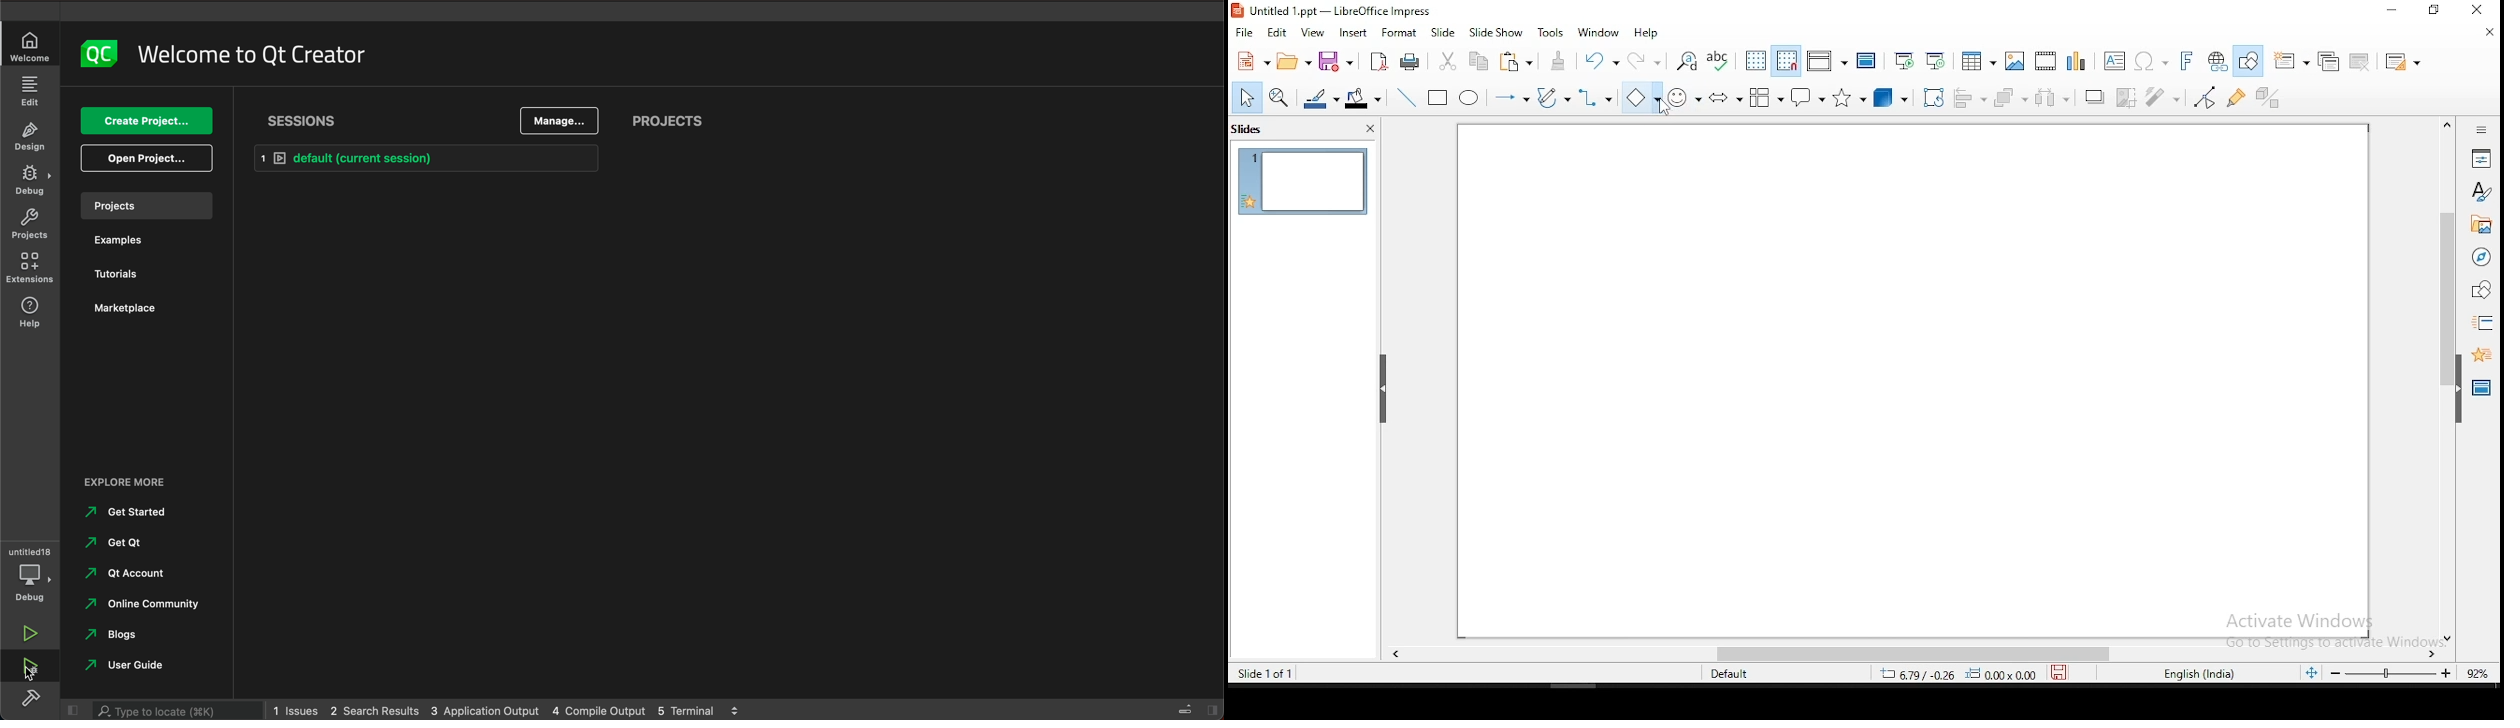 The image size is (2520, 728). What do you see at coordinates (2482, 291) in the screenshot?
I see `shapes` at bounding box center [2482, 291].